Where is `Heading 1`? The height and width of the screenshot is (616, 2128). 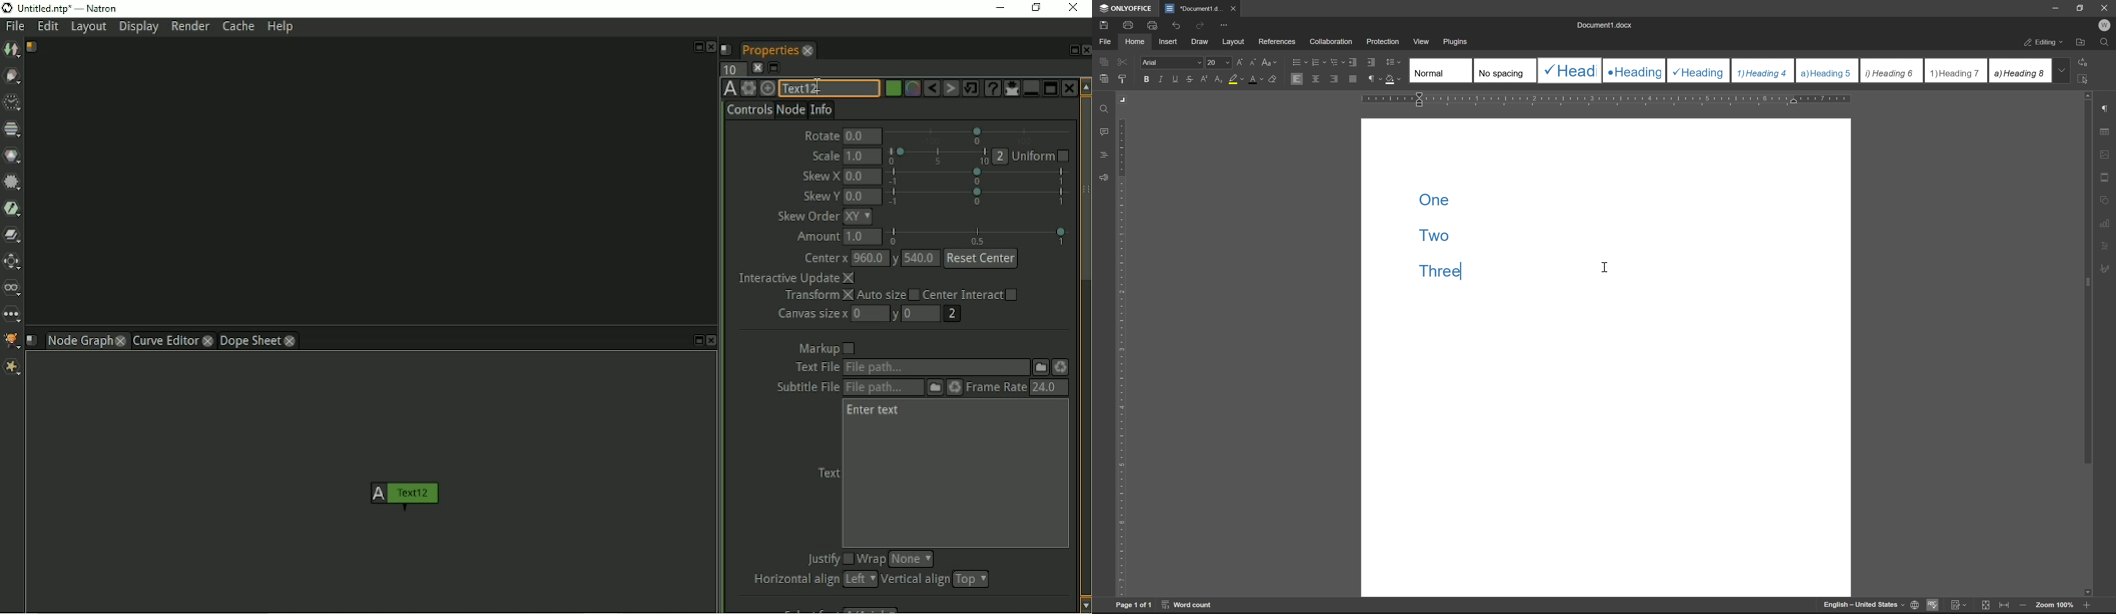
Heading 1 is located at coordinates (1568, 70).